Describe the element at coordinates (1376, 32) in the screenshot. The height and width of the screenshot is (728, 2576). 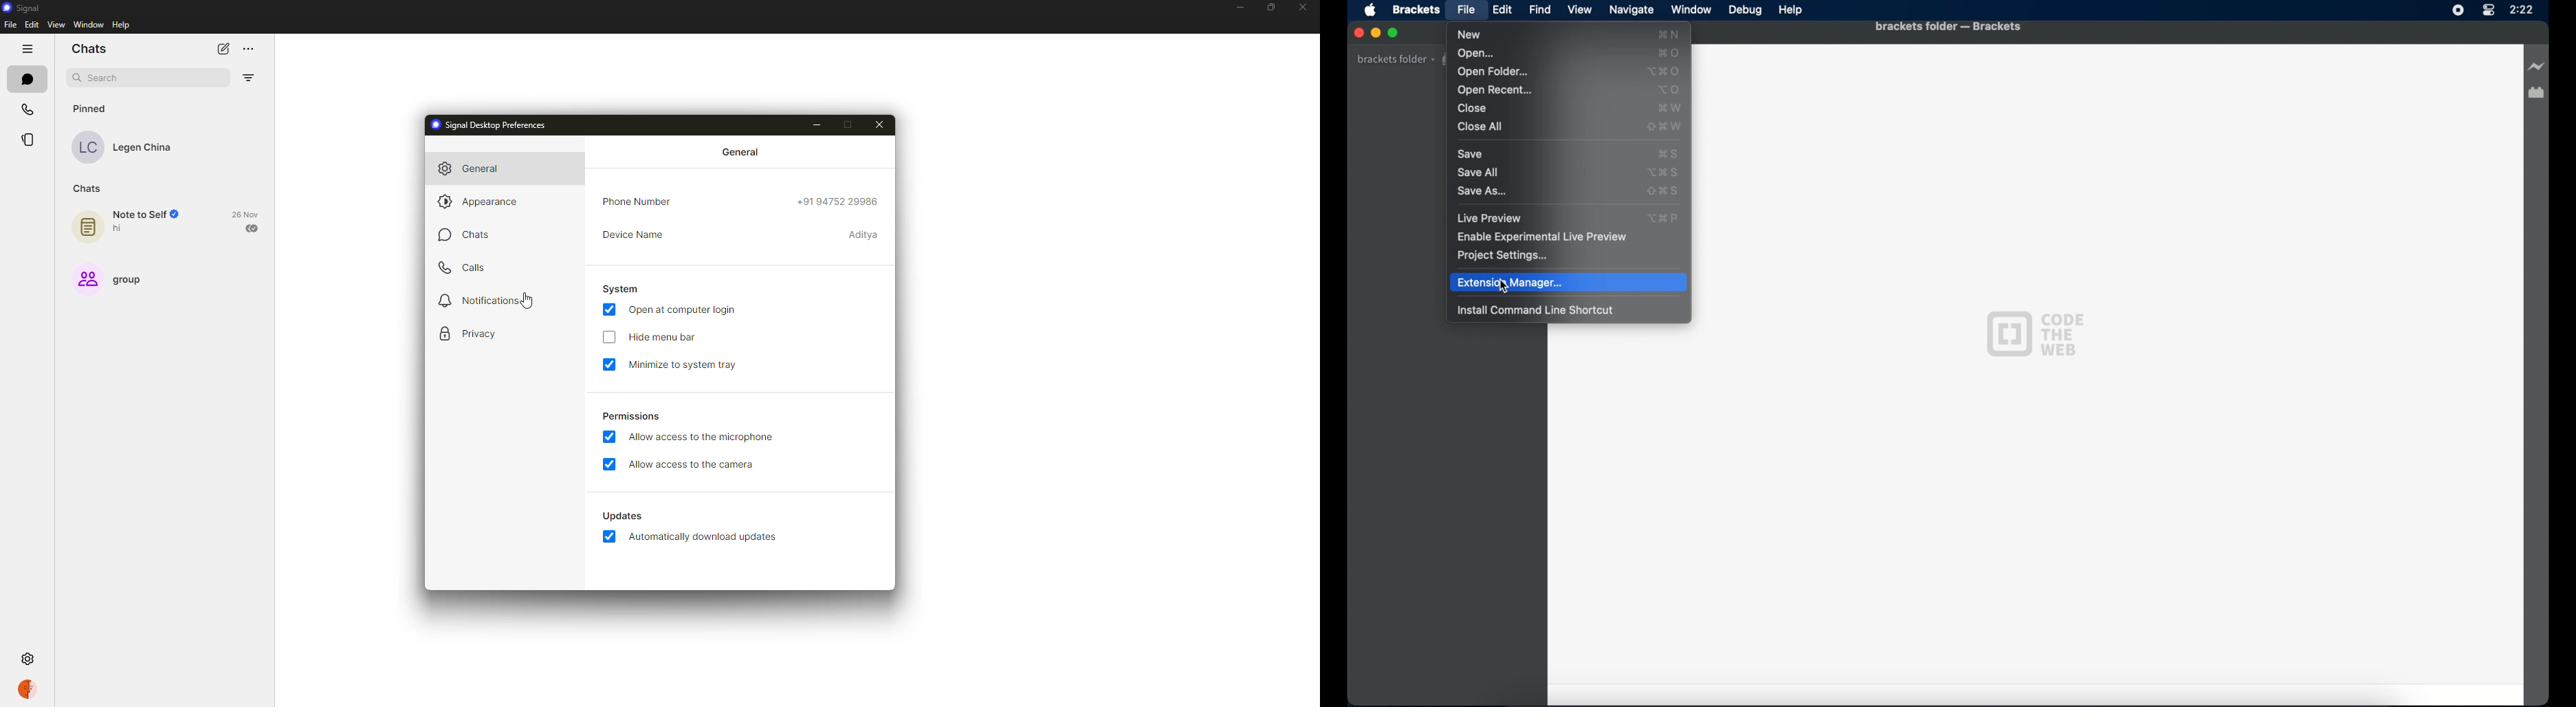
I see `minimize` at that location.